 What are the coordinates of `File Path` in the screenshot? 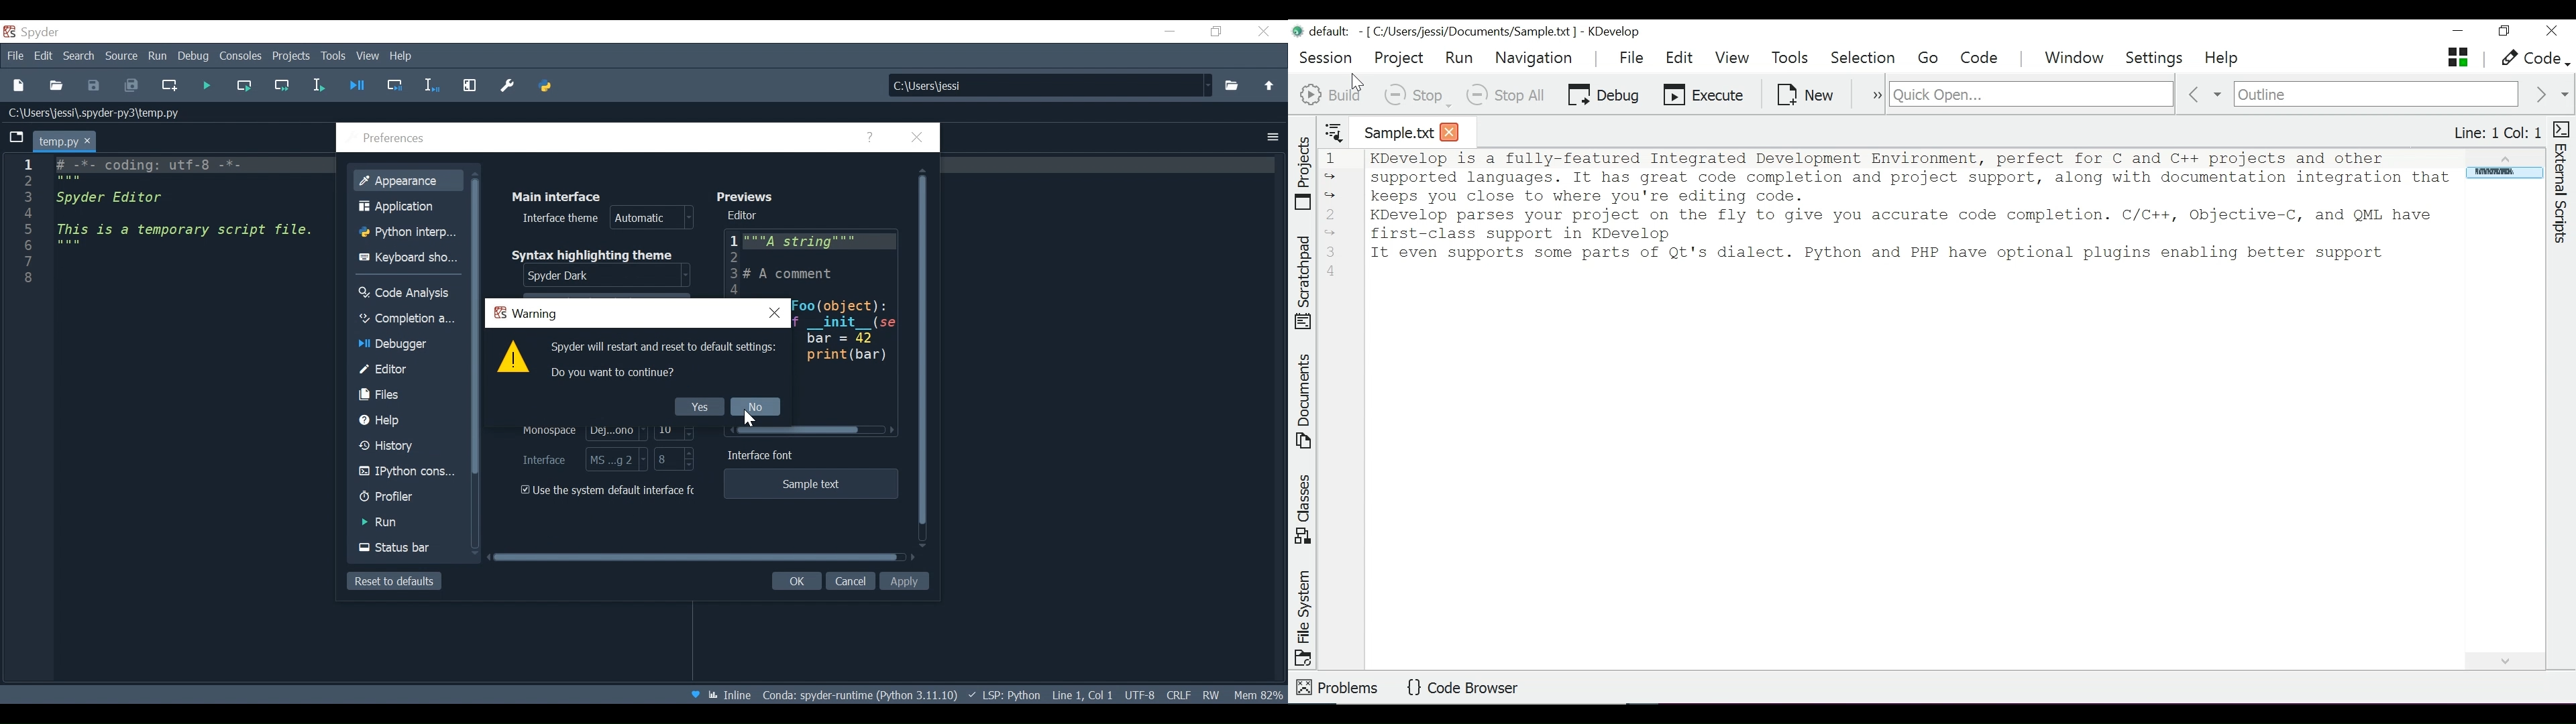 It's located at (98, 113).